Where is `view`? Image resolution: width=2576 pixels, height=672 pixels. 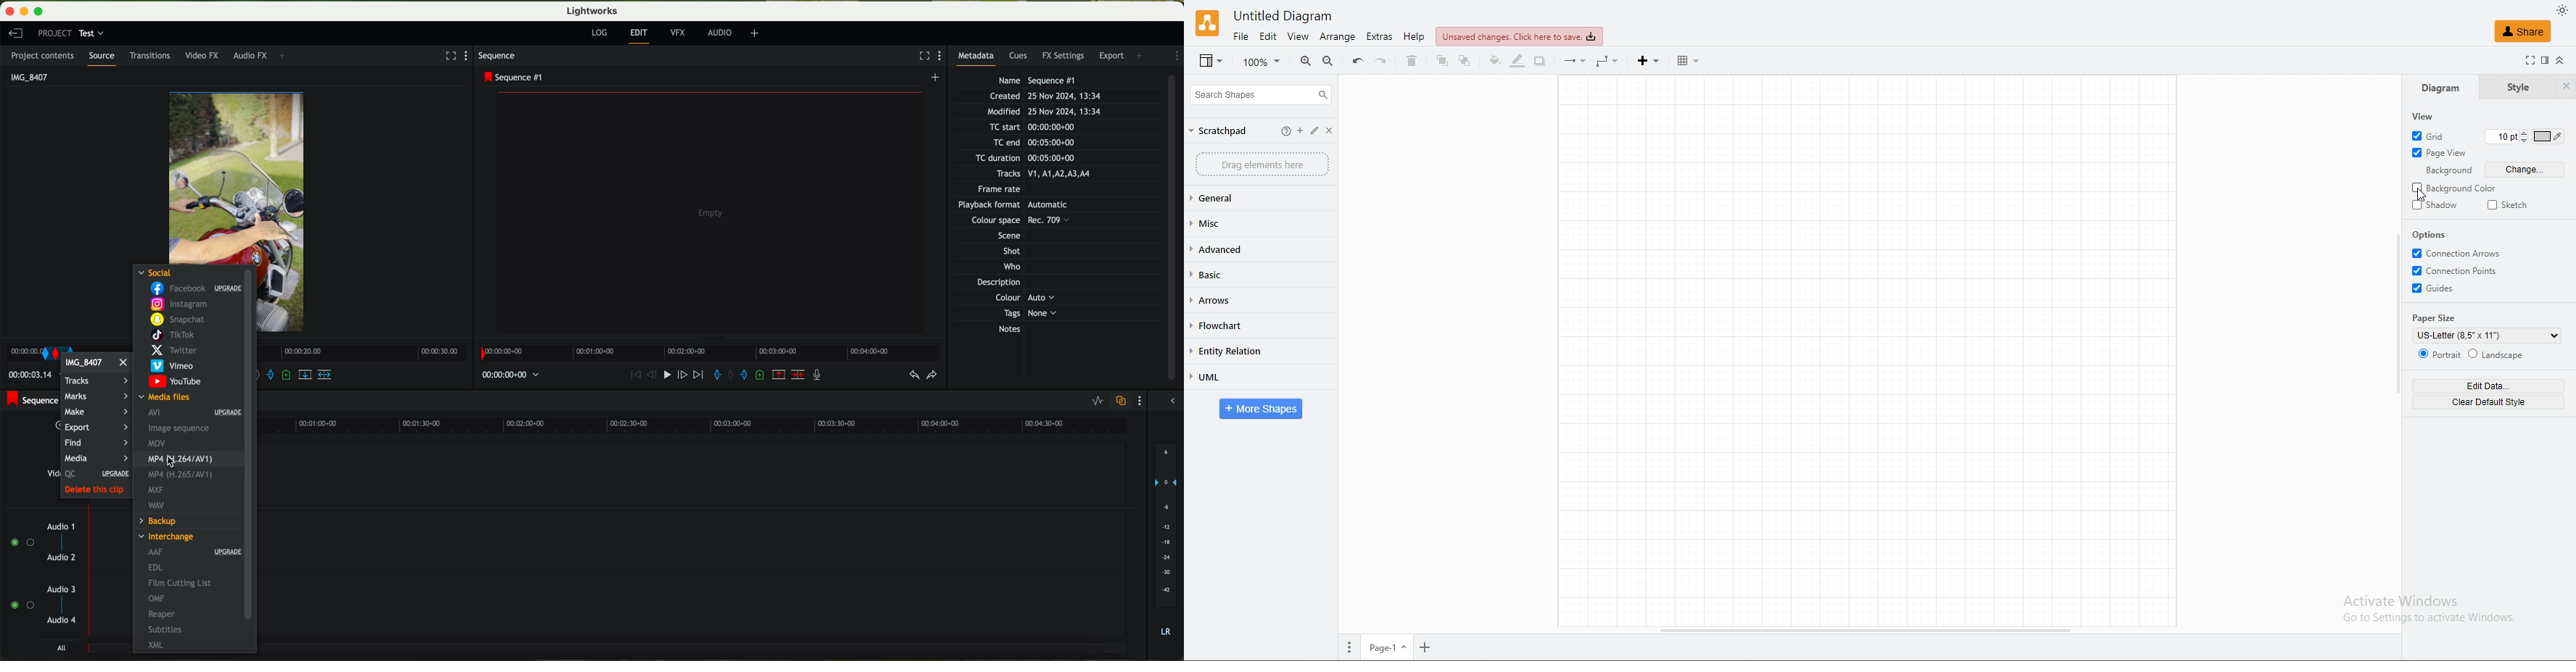
view is located at coordinates (1212, 62).